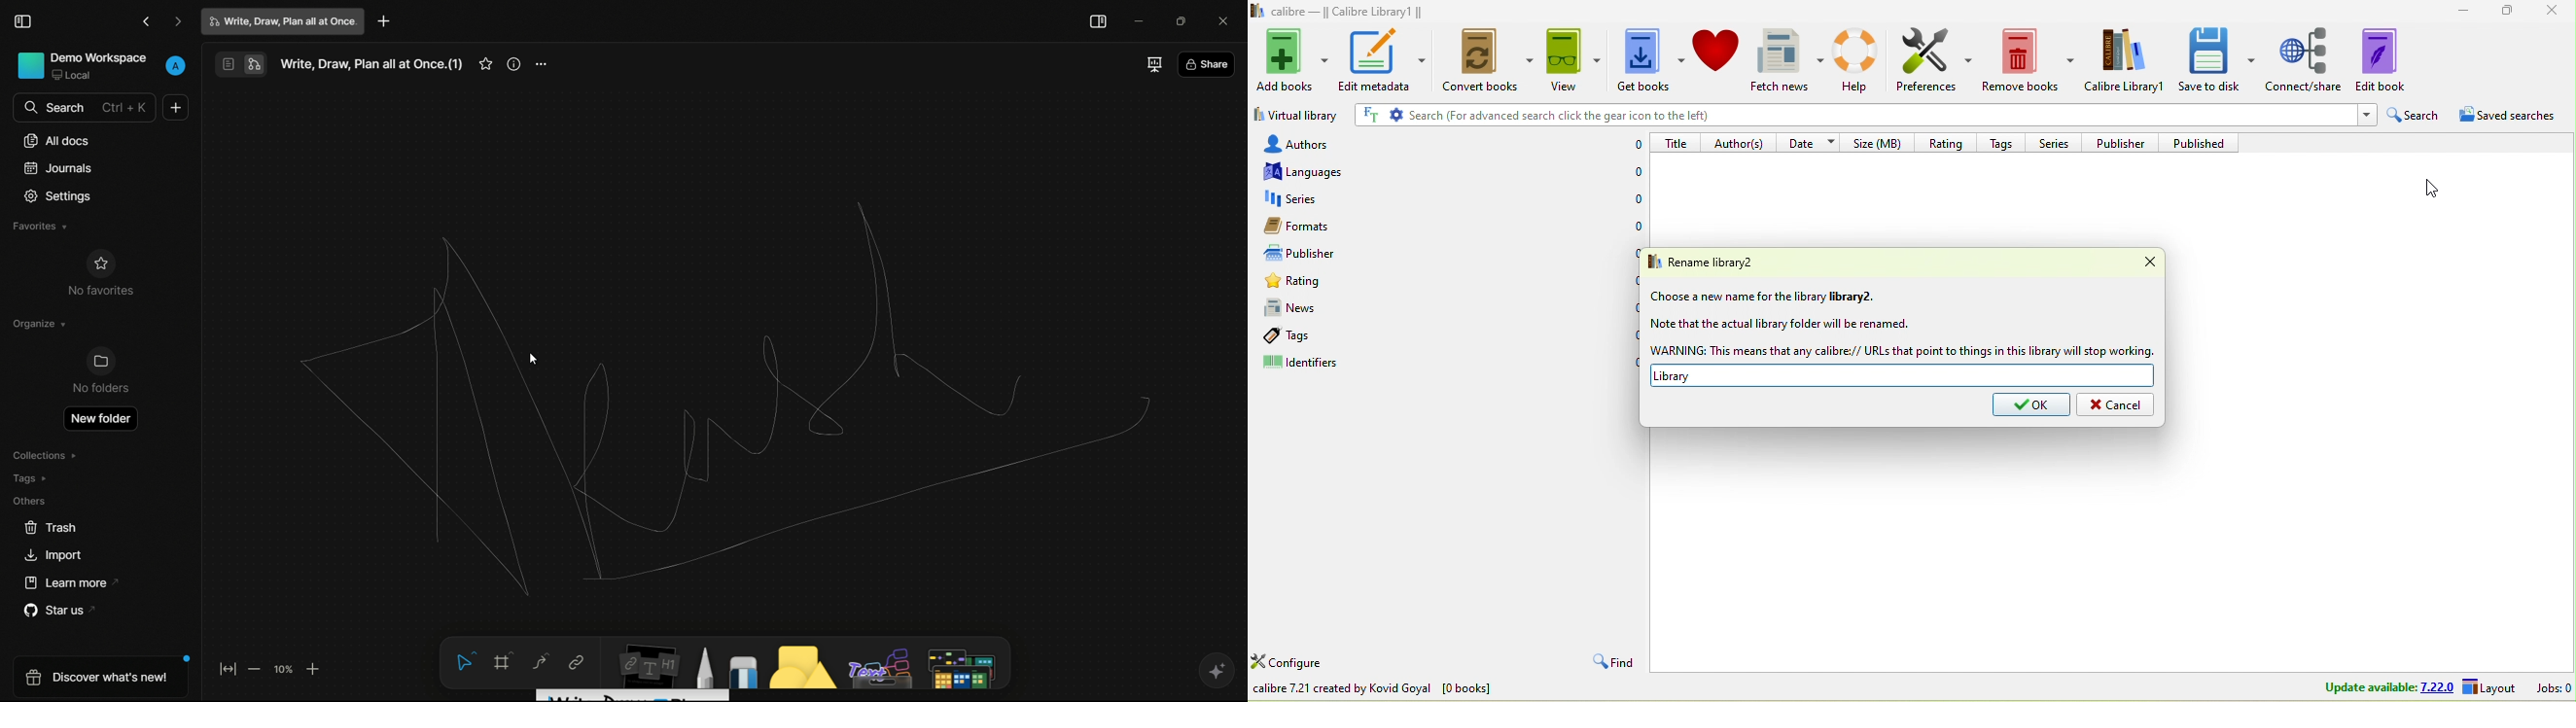  I want to click on search (for advanced search click the gear icon to the left, so click(1861, 117).